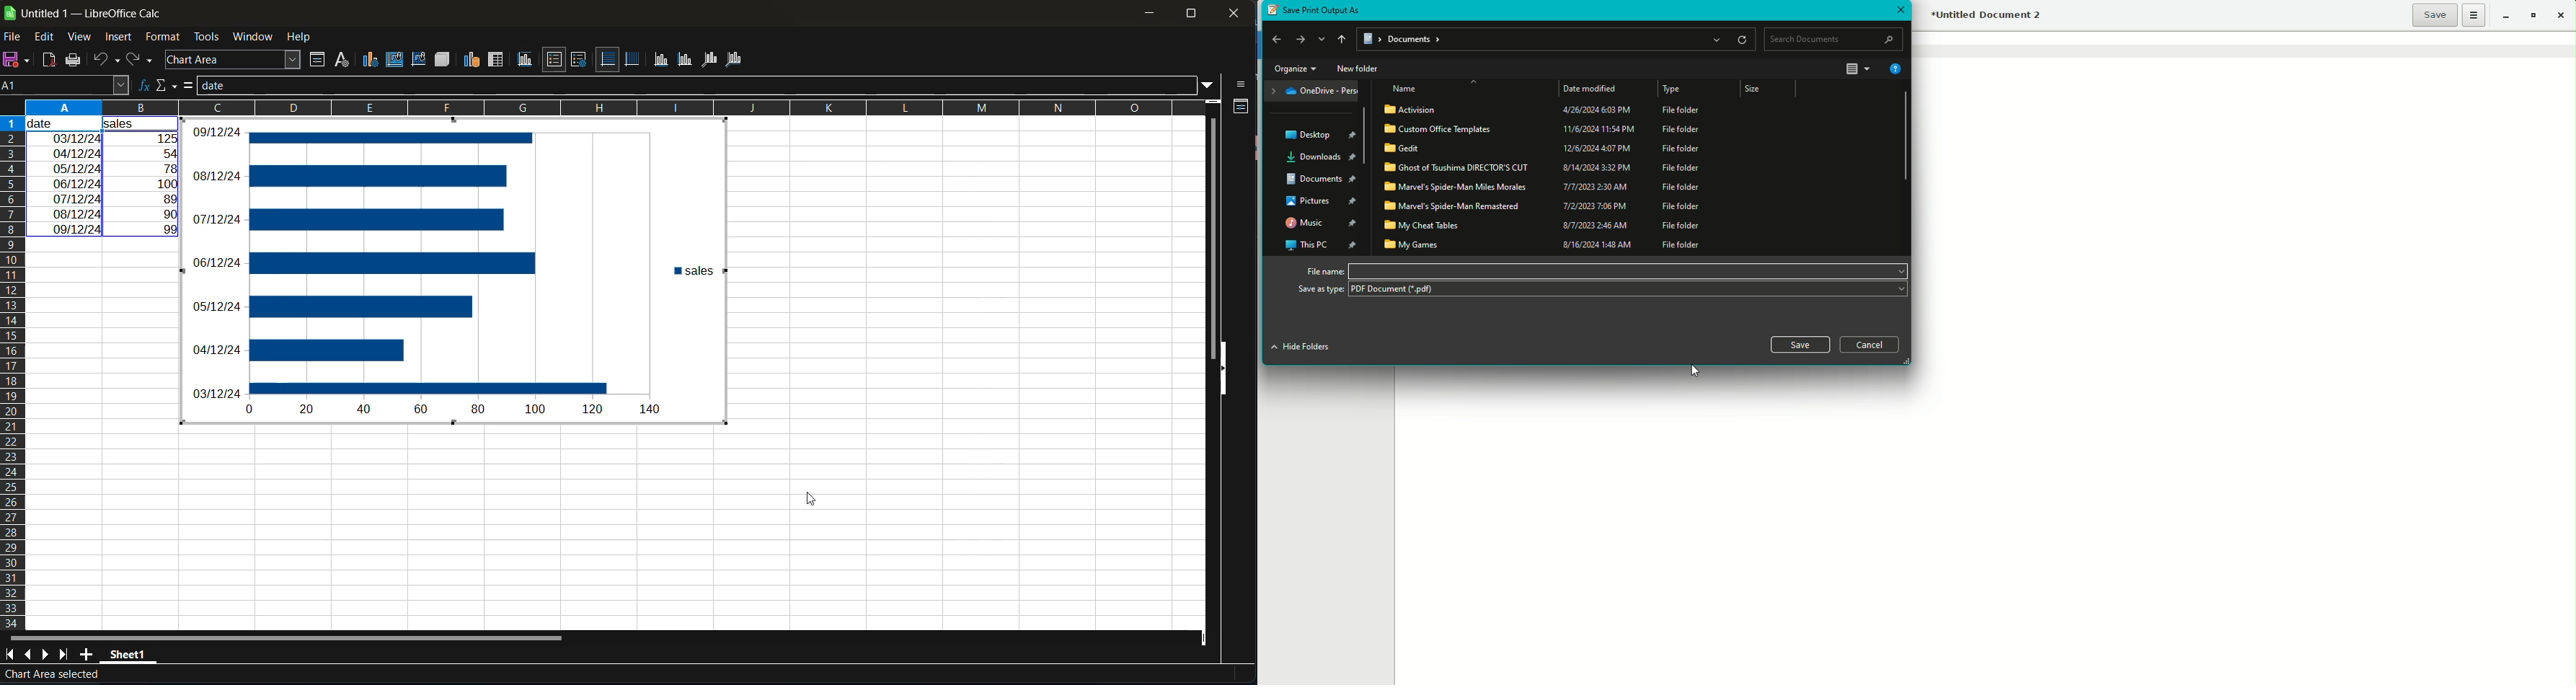 This screenshot has width=2576, height=700. Describe the element at coordinates (810, 497) in the screenshot. I see `cursor` at that location.